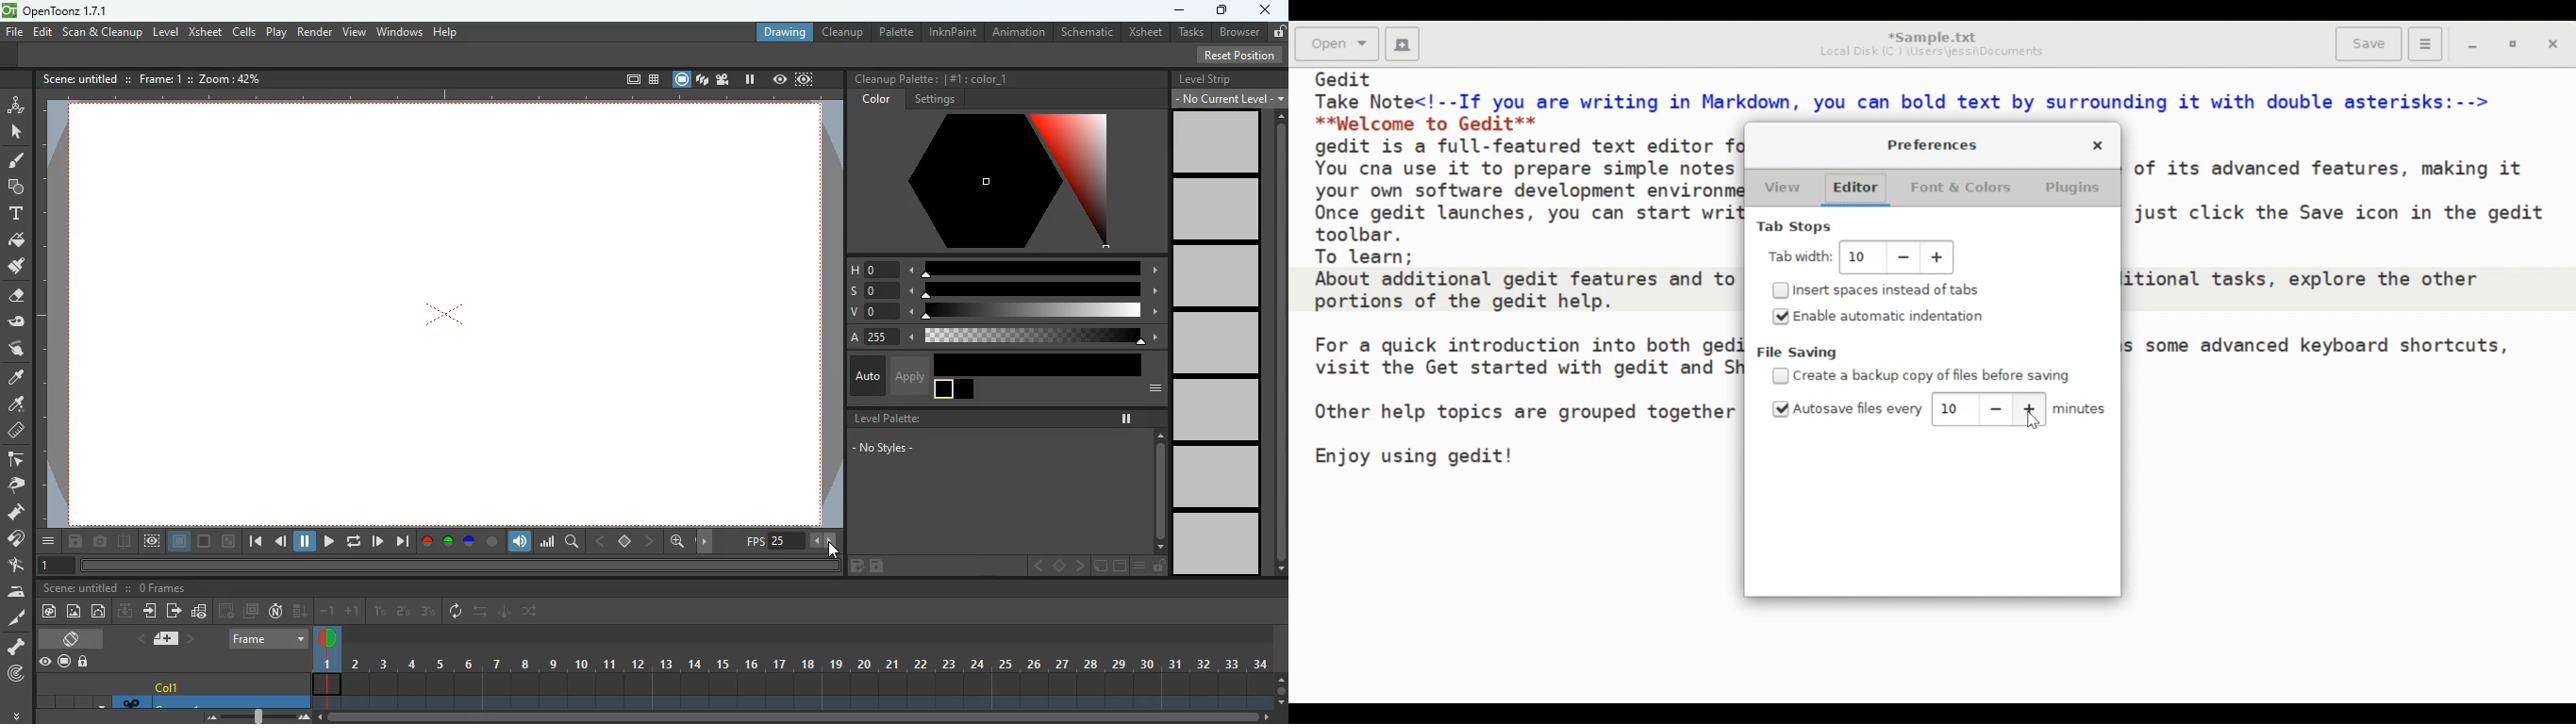 This screenshot has width=2576, height=728. I want to click on search, so click(575, 542).